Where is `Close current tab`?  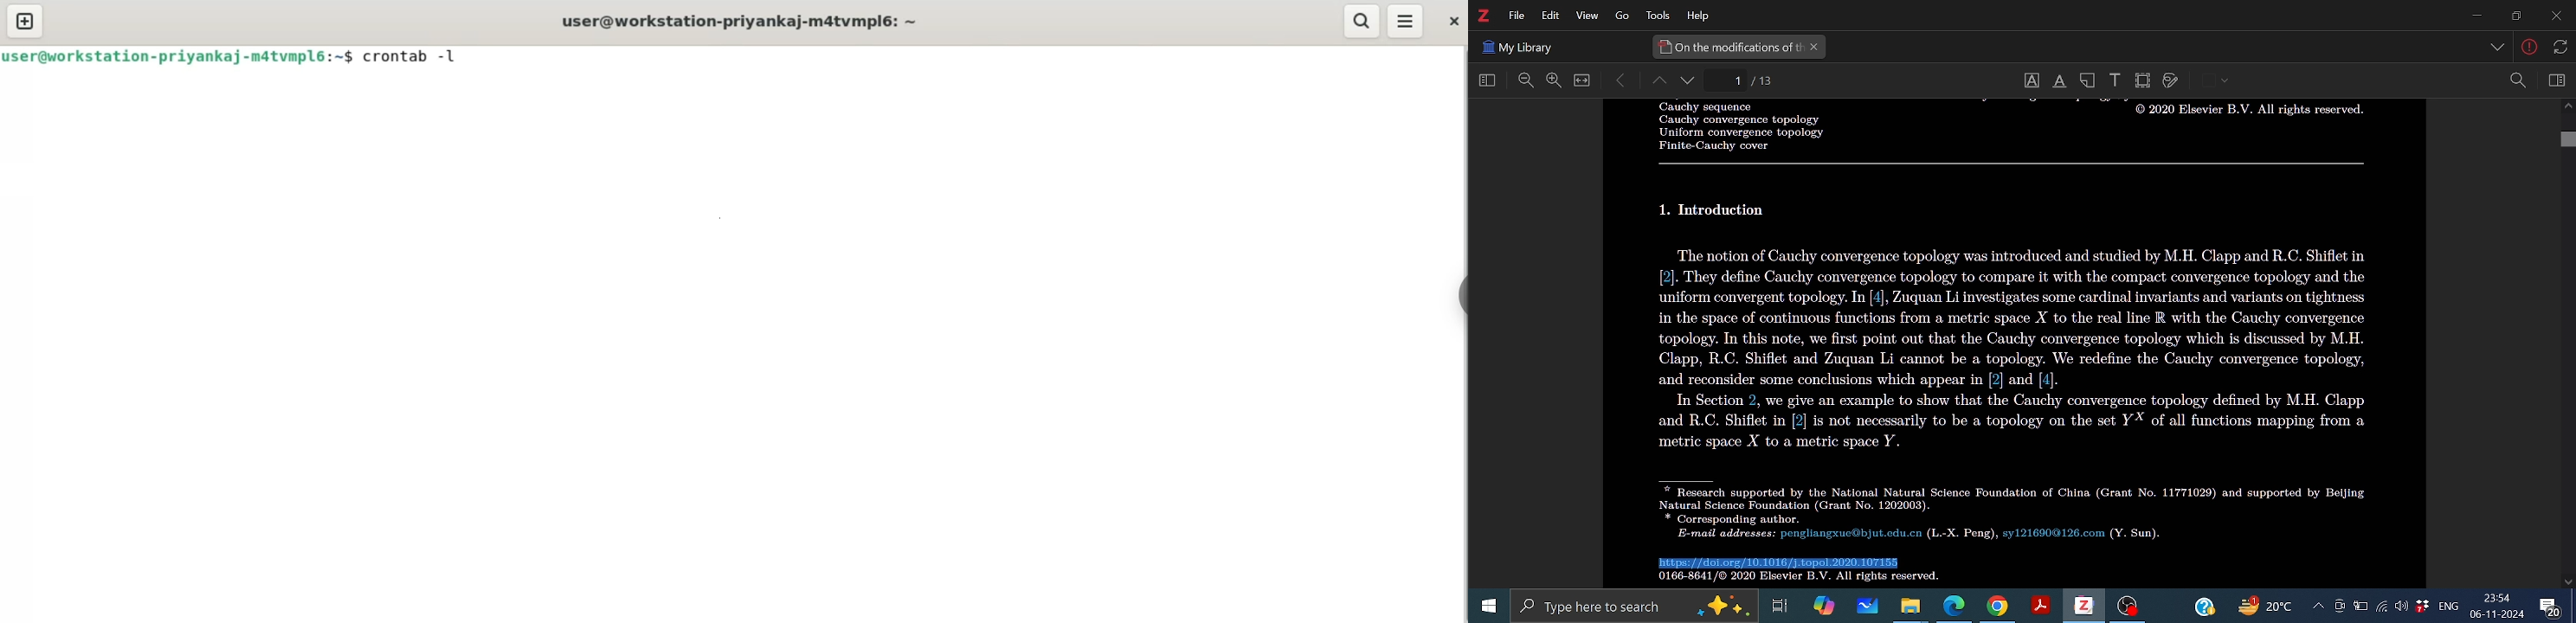
Close current tab is located at coordinates (1815, 48).